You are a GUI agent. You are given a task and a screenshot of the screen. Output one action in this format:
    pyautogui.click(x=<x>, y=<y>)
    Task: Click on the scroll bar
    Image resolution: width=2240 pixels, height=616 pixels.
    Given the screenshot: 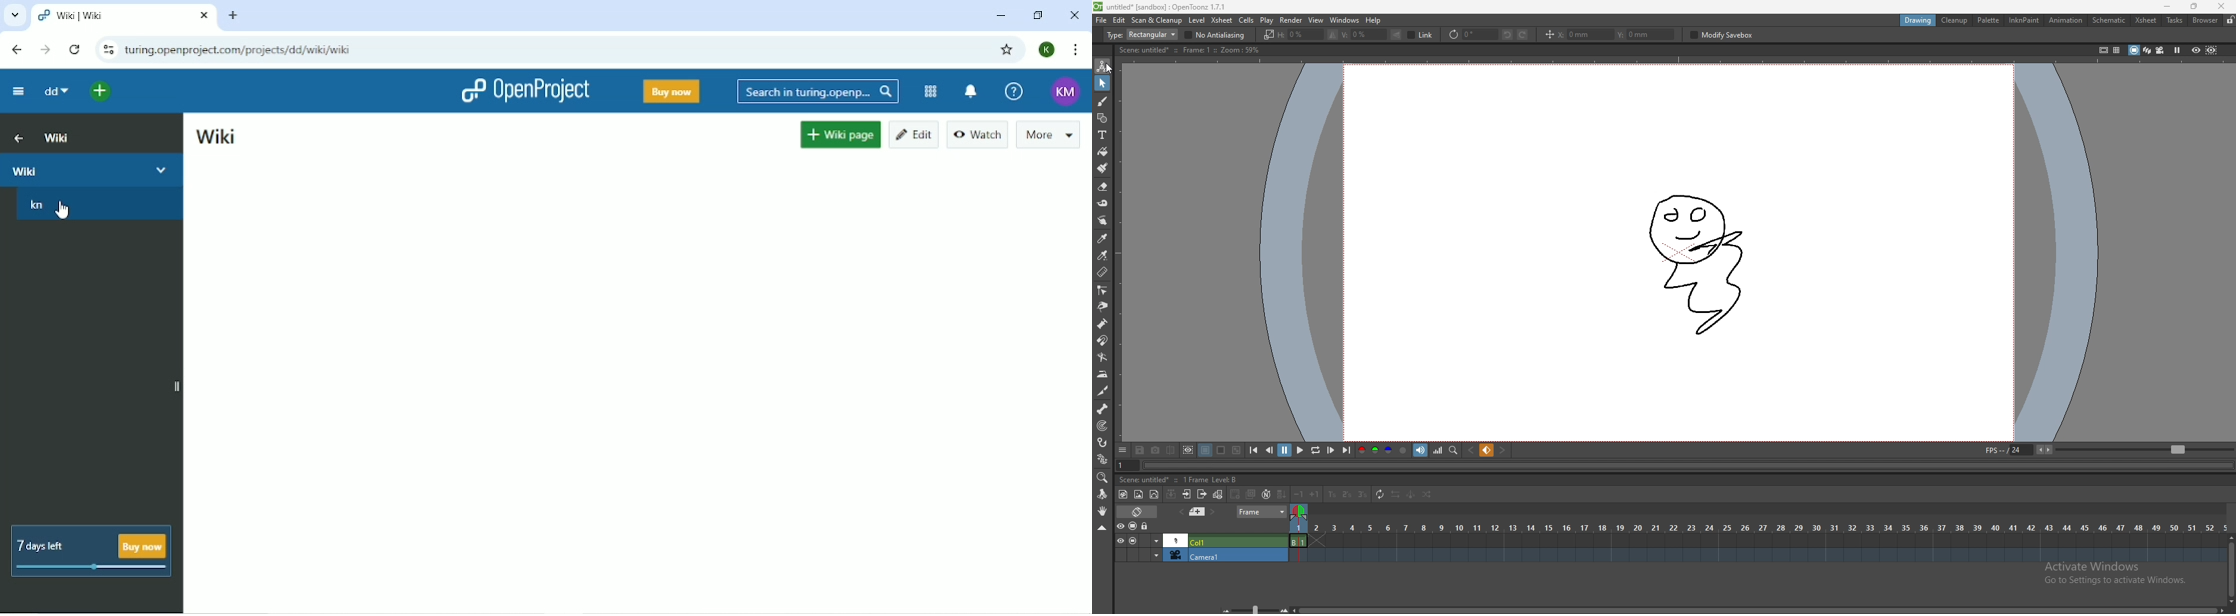 What is the action you would take?
    pyautogui.click(x=1758, y=609)
    